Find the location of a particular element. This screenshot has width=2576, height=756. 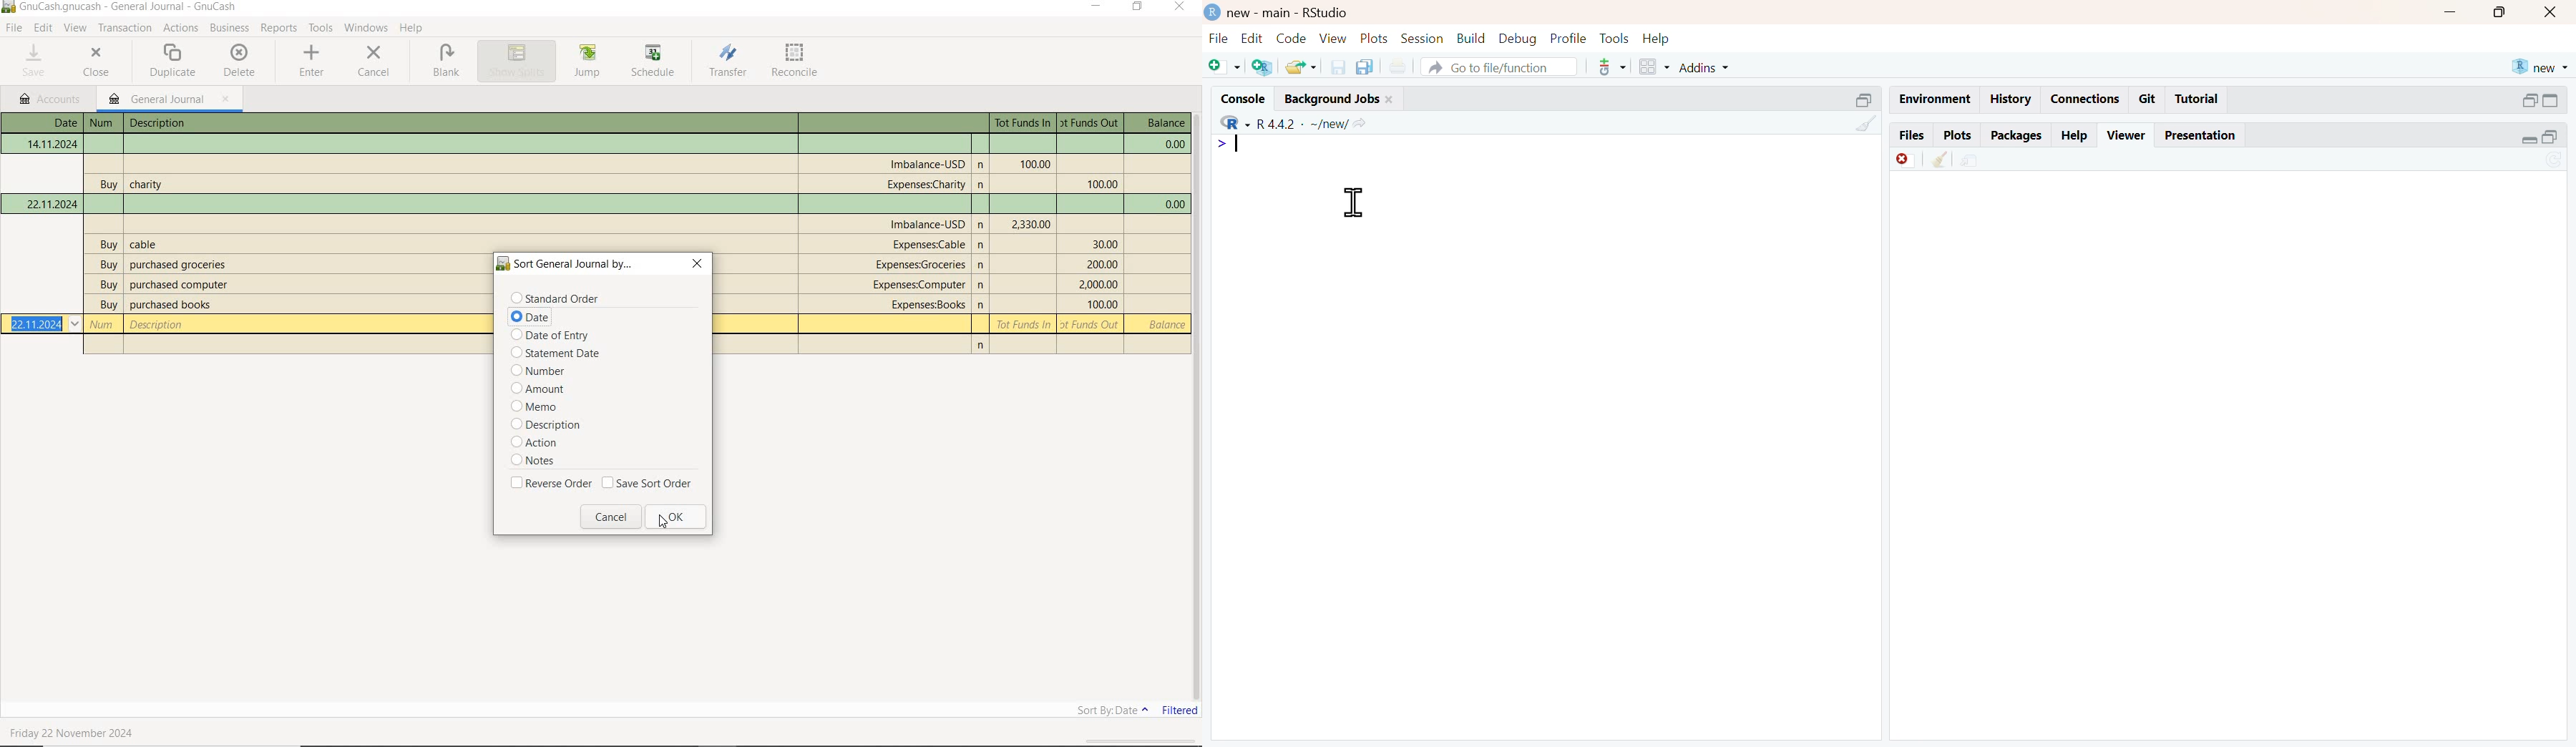

ACTIONS is located at coordinates (181, 29).